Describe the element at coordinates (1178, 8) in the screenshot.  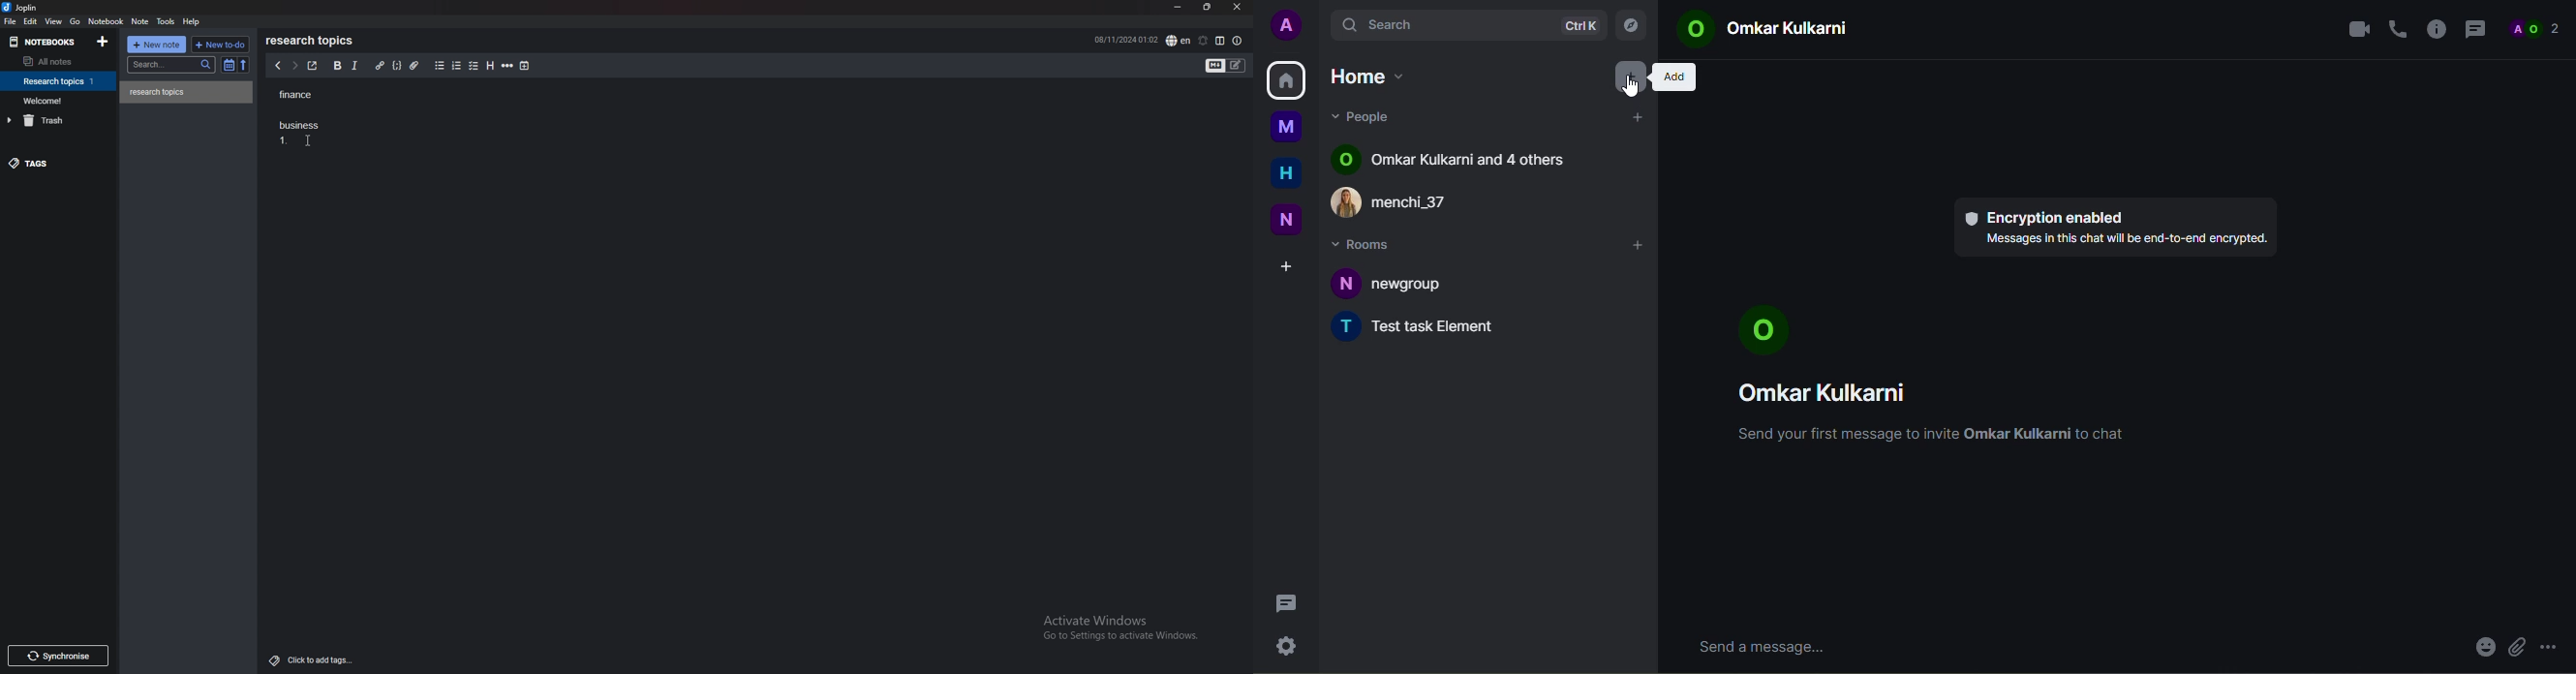
I see `minimize` at that location.